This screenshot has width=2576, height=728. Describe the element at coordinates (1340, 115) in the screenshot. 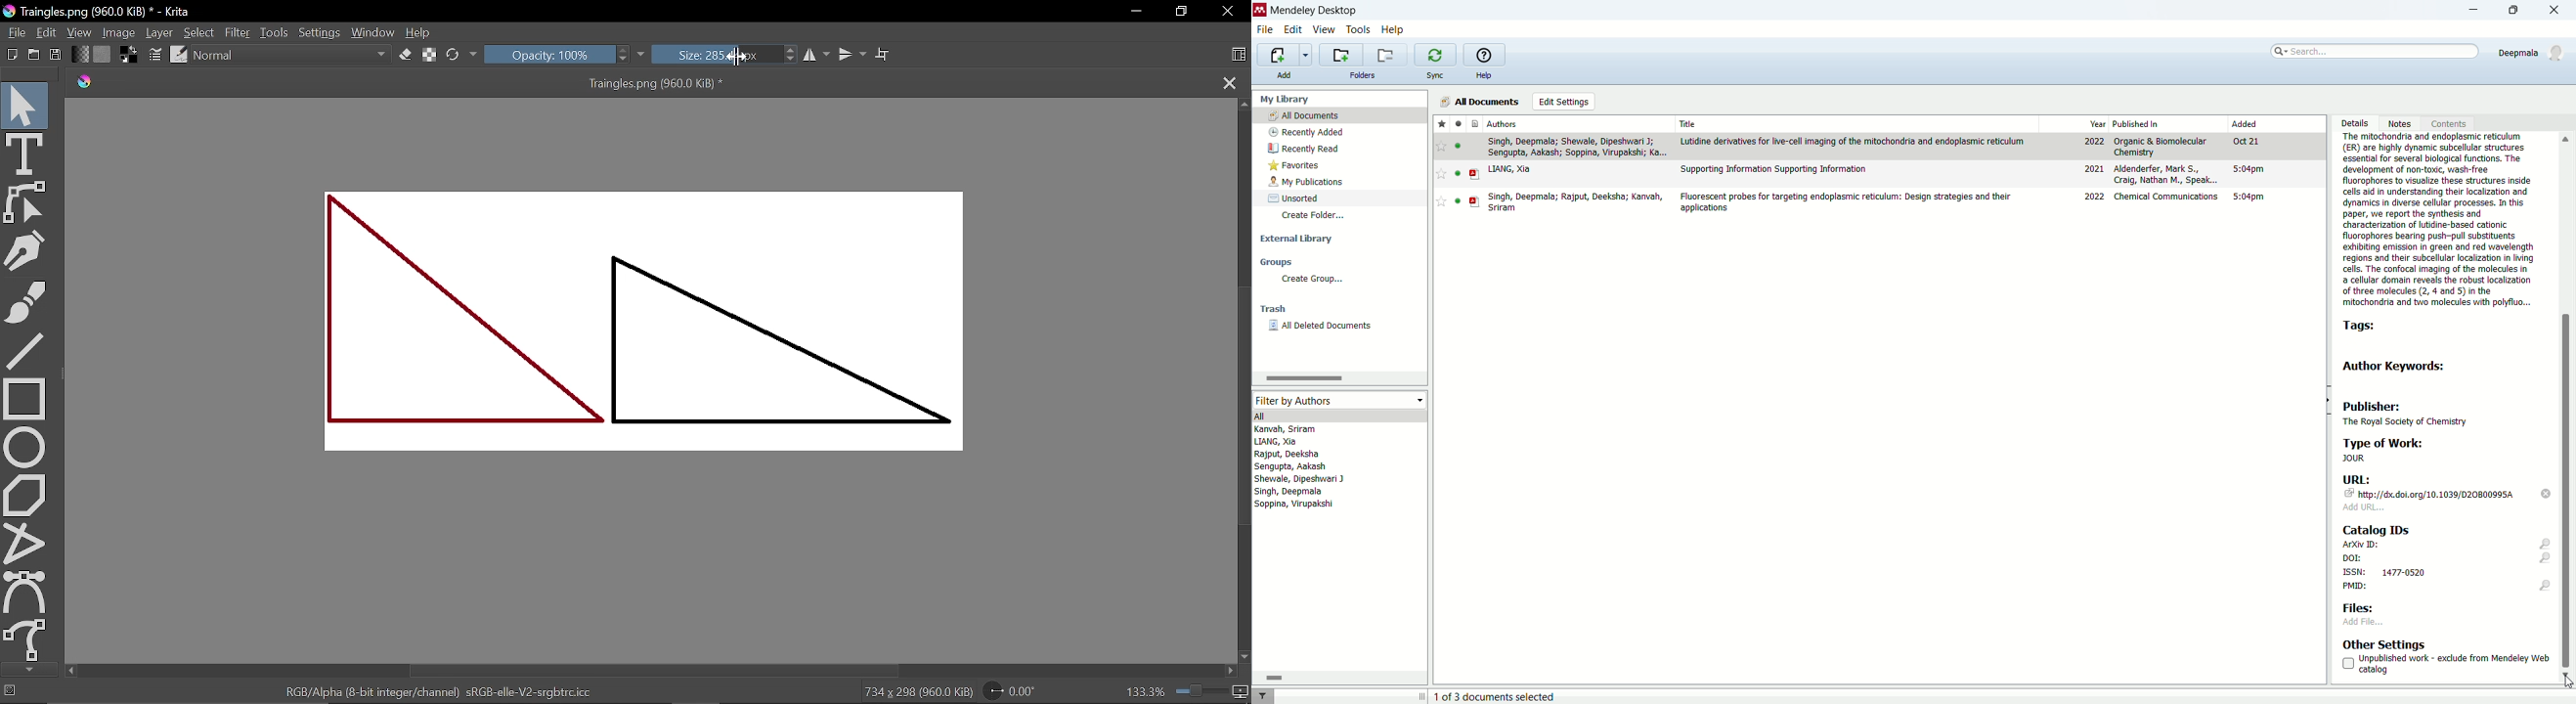

I see `all documents` at that location.